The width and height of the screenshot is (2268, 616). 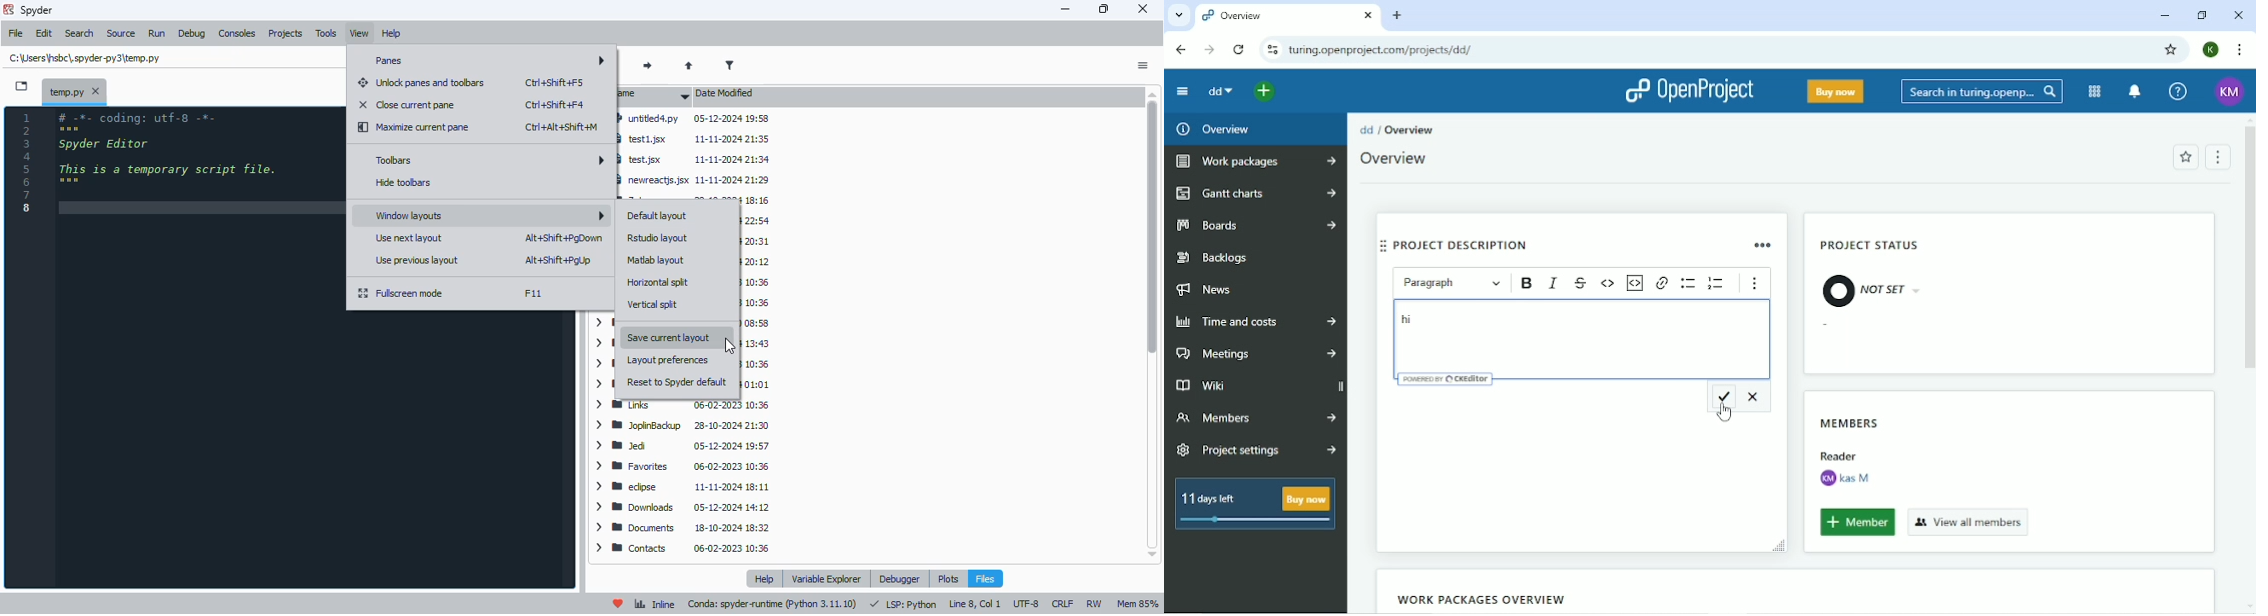 I want to click on Muse Hub, so click(x=757, y=385).